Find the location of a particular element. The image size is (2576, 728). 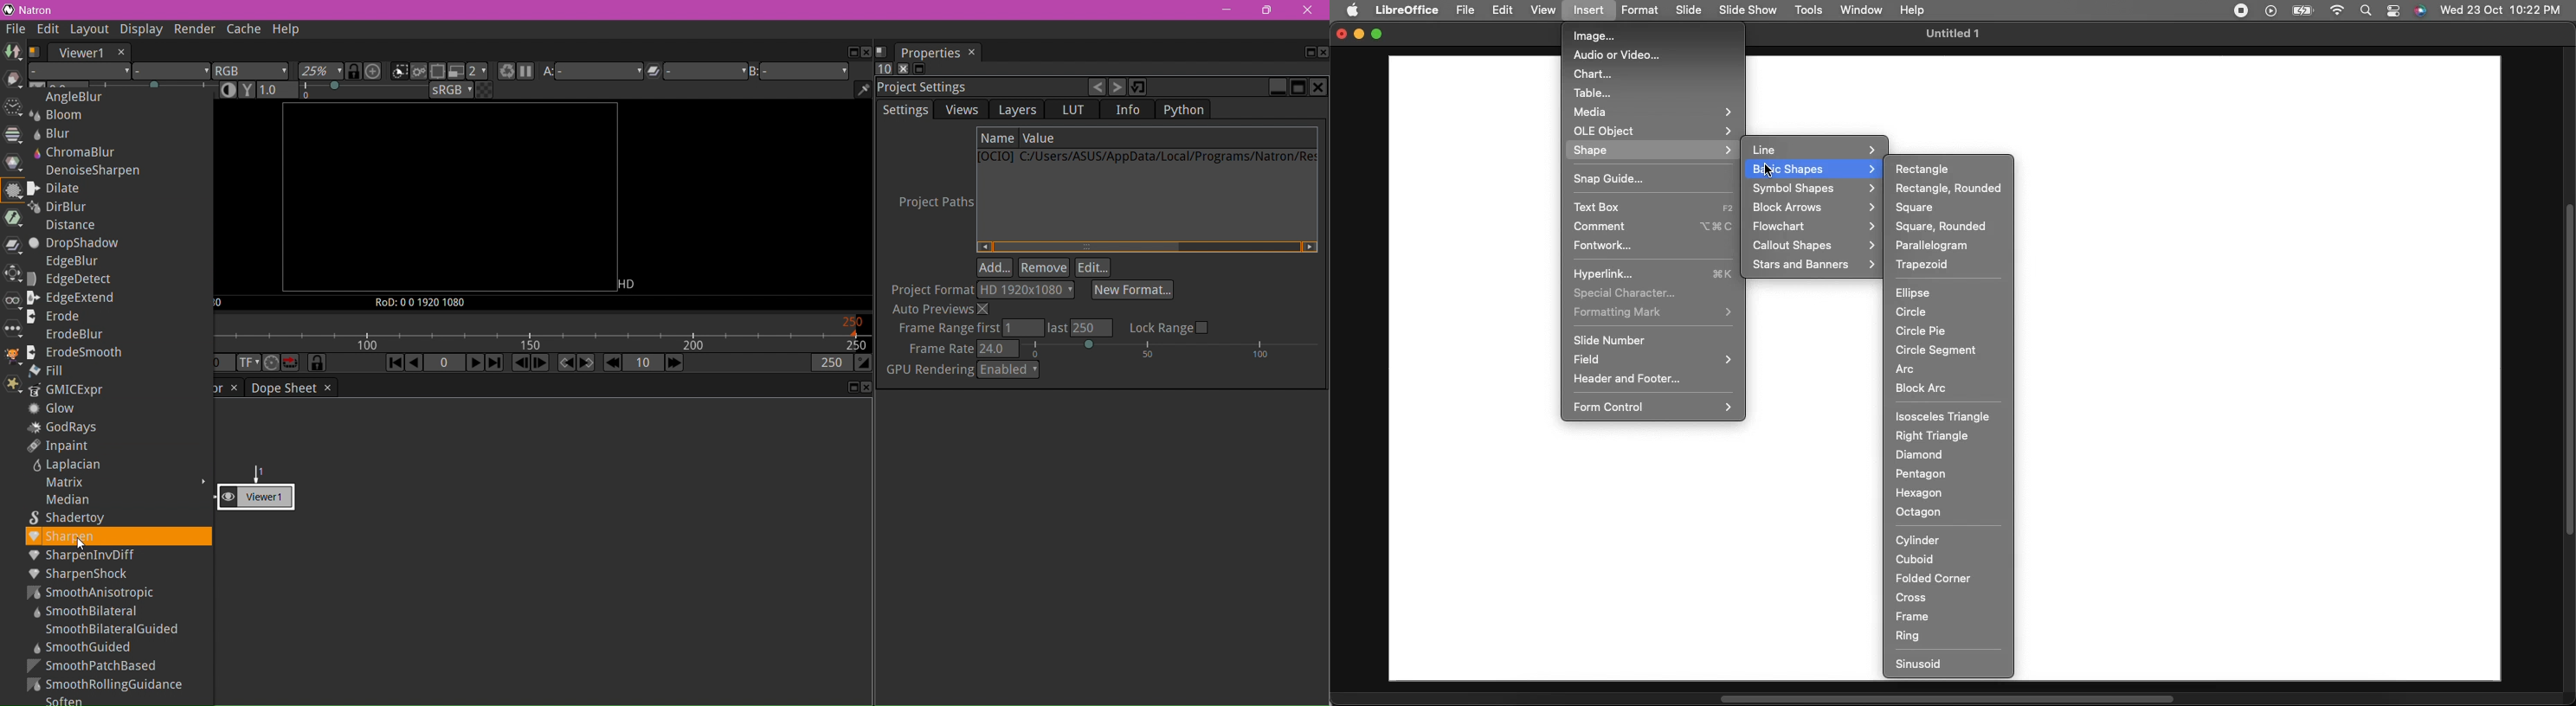

Text box is located at coordinates (1653, 207).